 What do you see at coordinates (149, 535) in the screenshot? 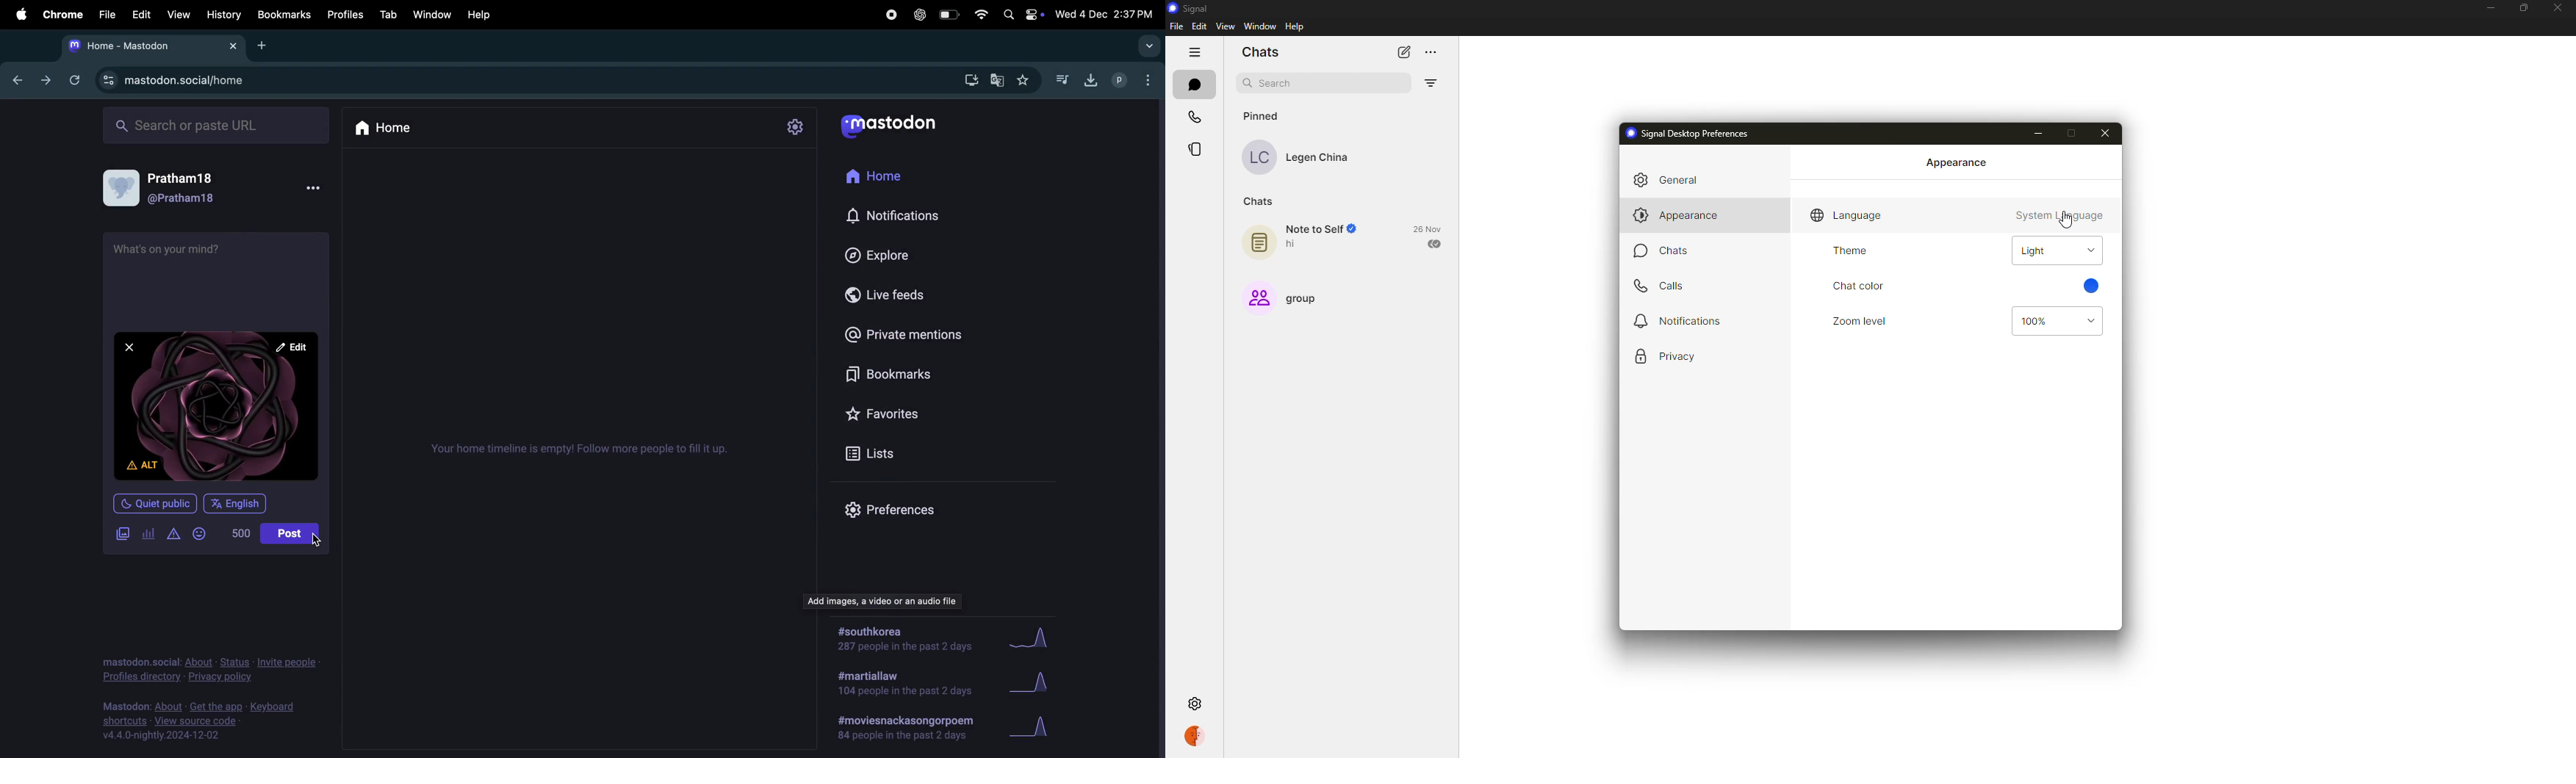
I see `poll` at bounding box center [149, 535].